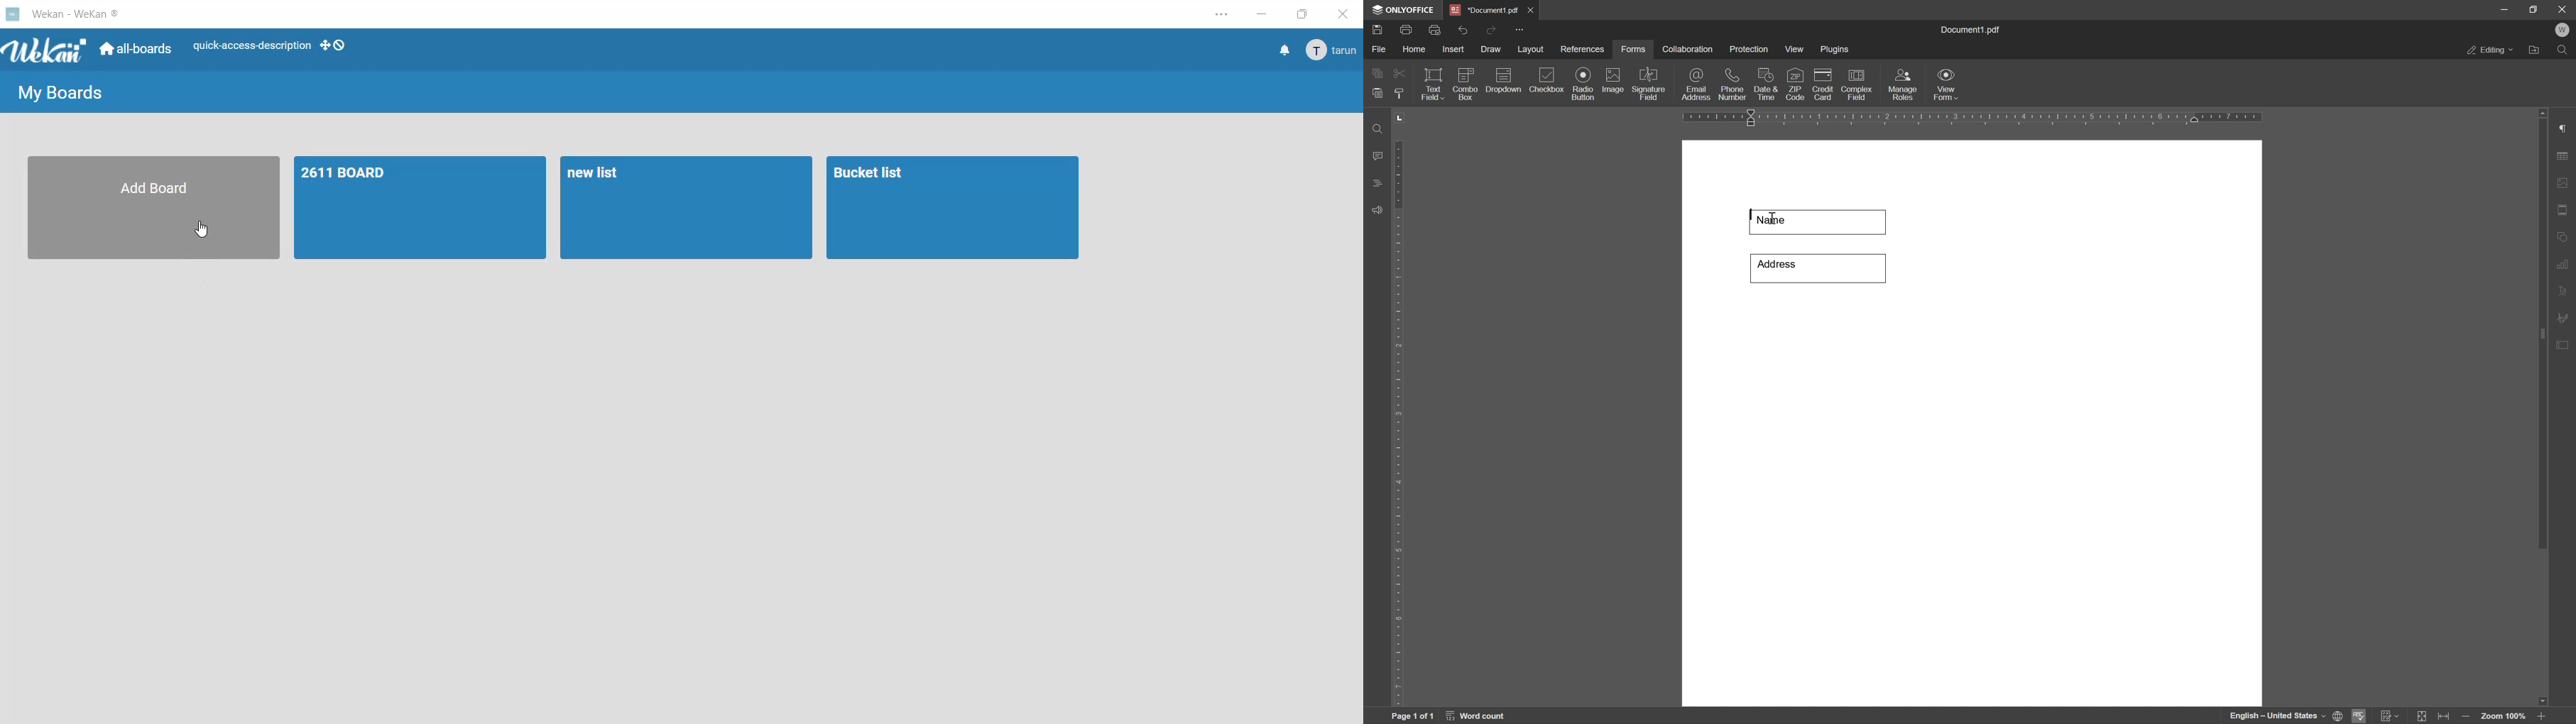  Describe the element at coordinates (1478, 716) in the screenshot. I see `word count` at that location.